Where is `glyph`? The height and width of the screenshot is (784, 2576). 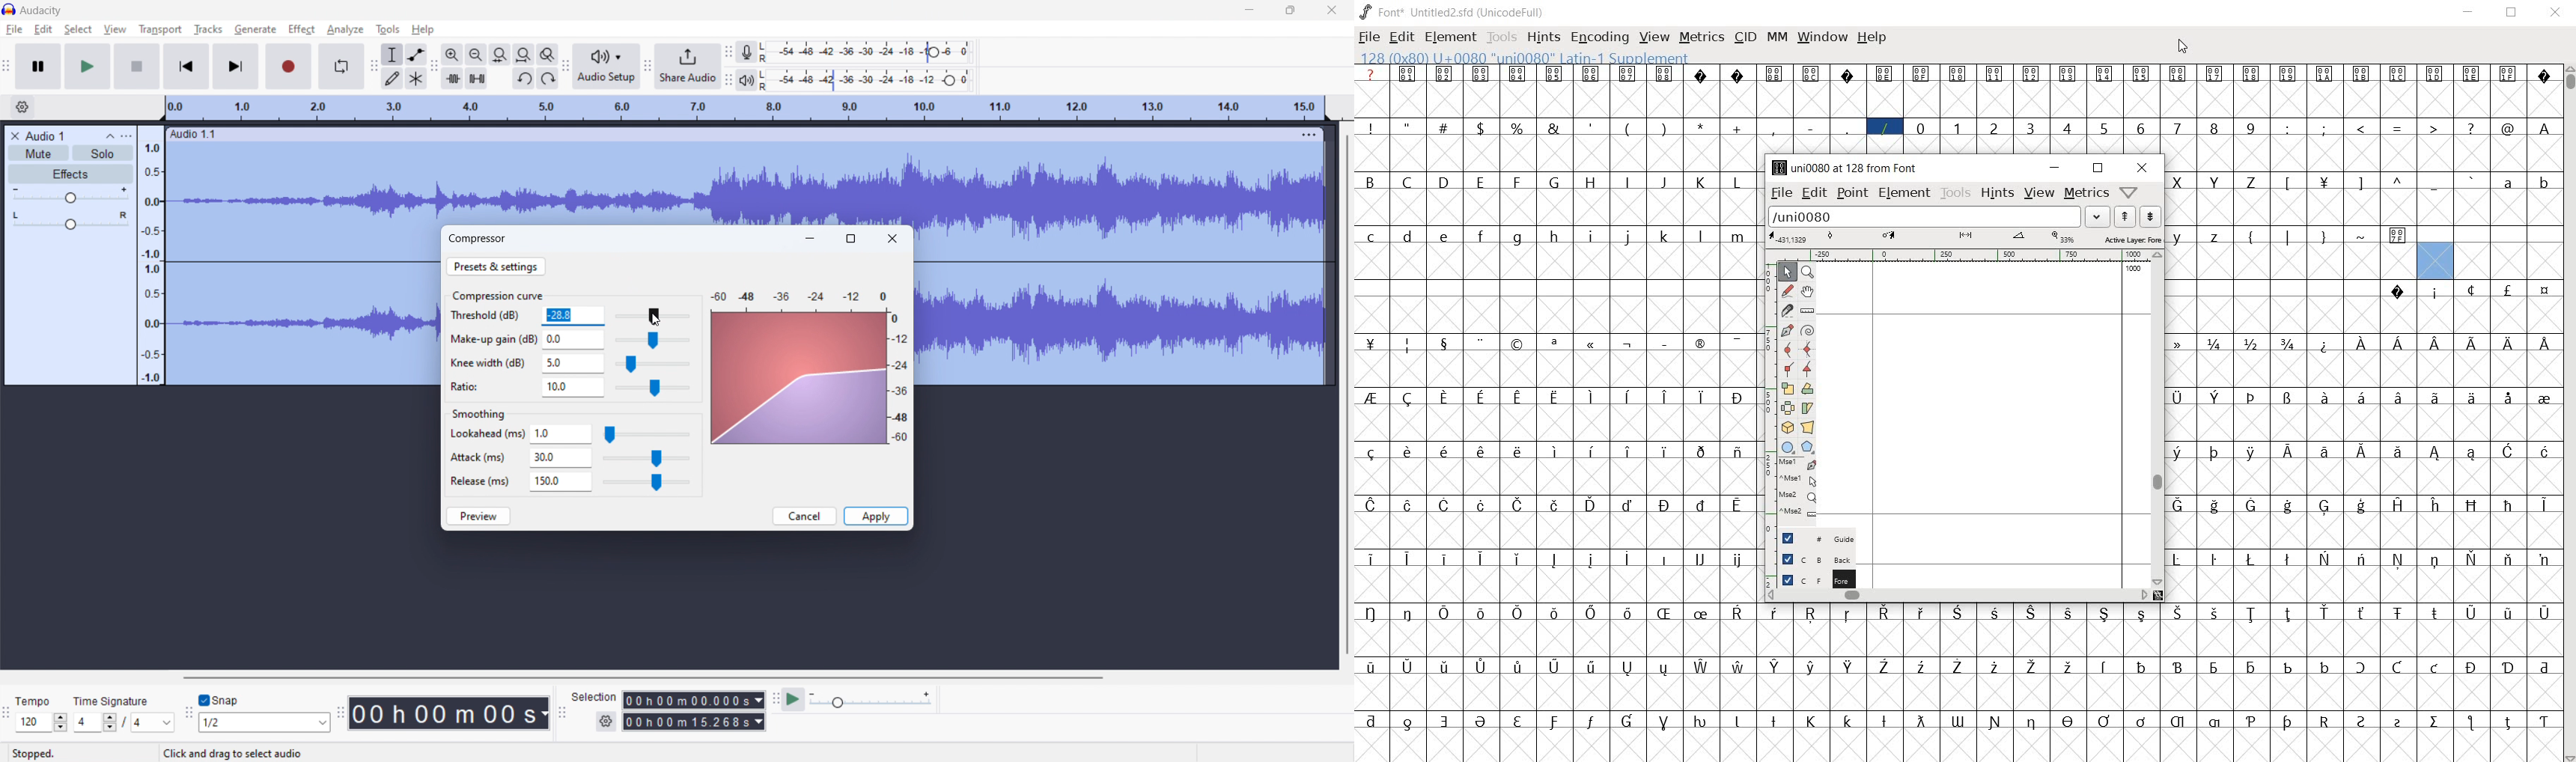 glyph is located at coordinates (1446, 666).